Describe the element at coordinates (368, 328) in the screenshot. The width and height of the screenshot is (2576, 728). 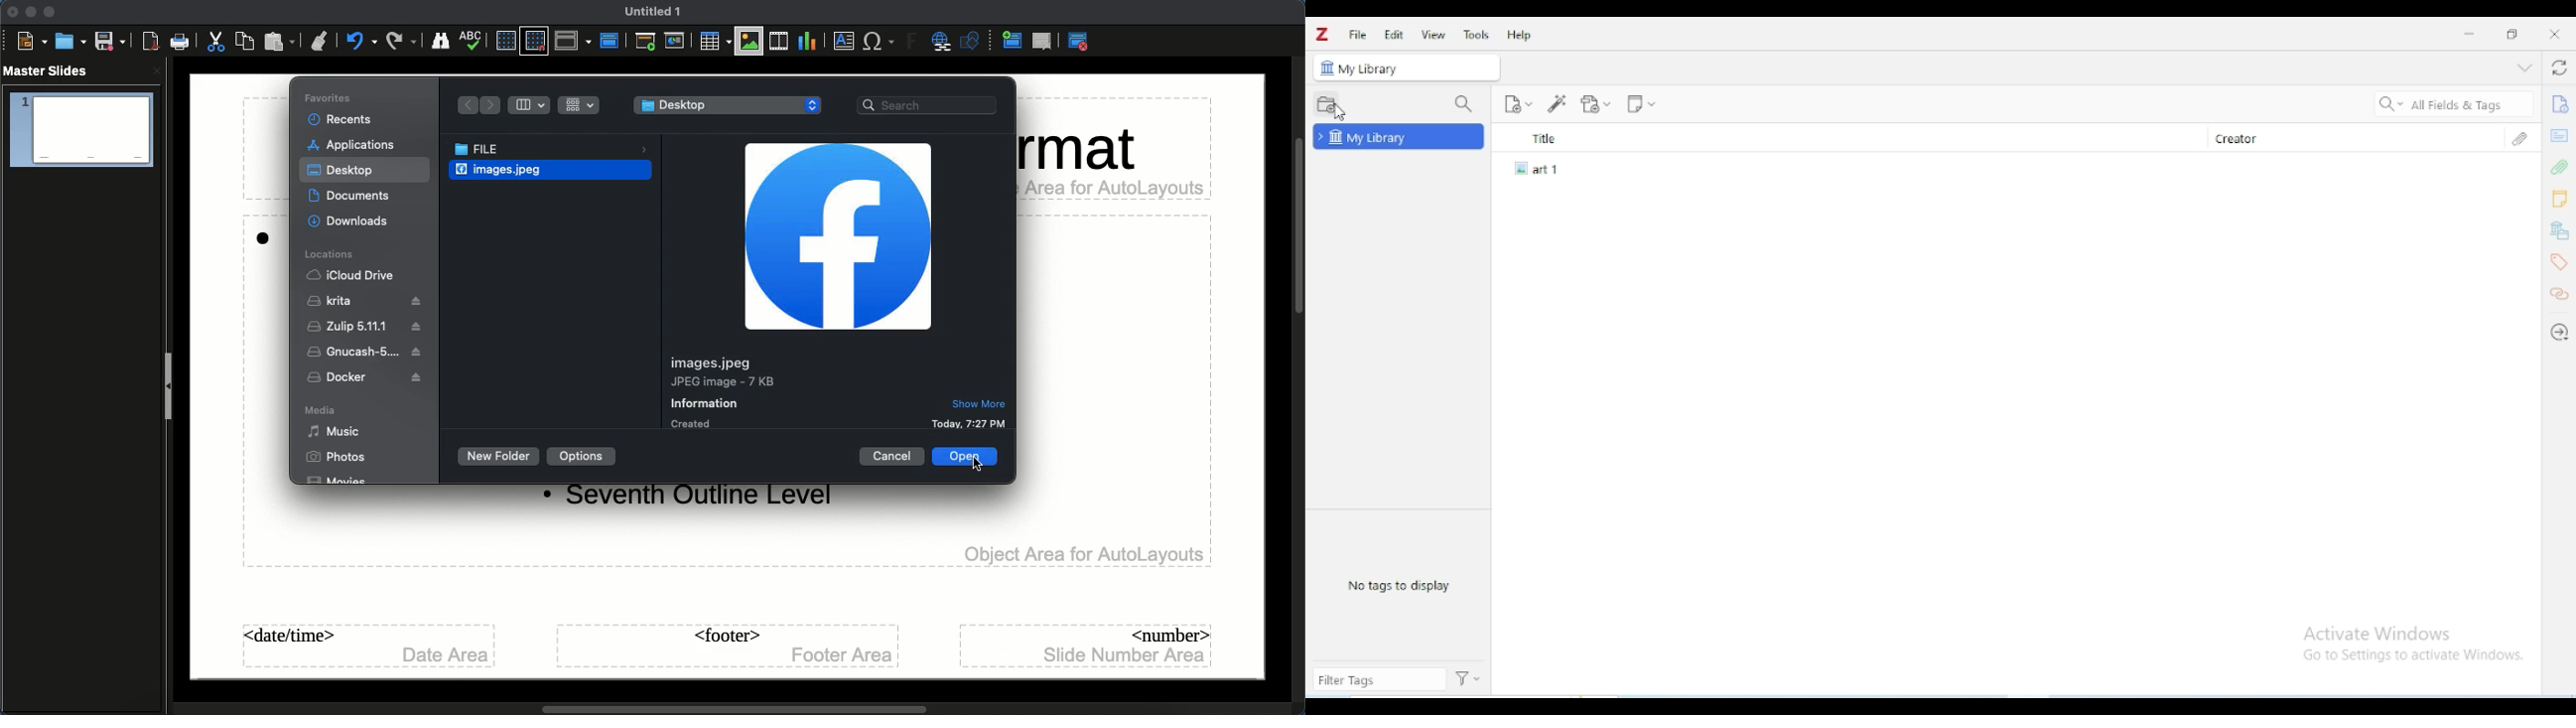
I see `Zulip` at that location.